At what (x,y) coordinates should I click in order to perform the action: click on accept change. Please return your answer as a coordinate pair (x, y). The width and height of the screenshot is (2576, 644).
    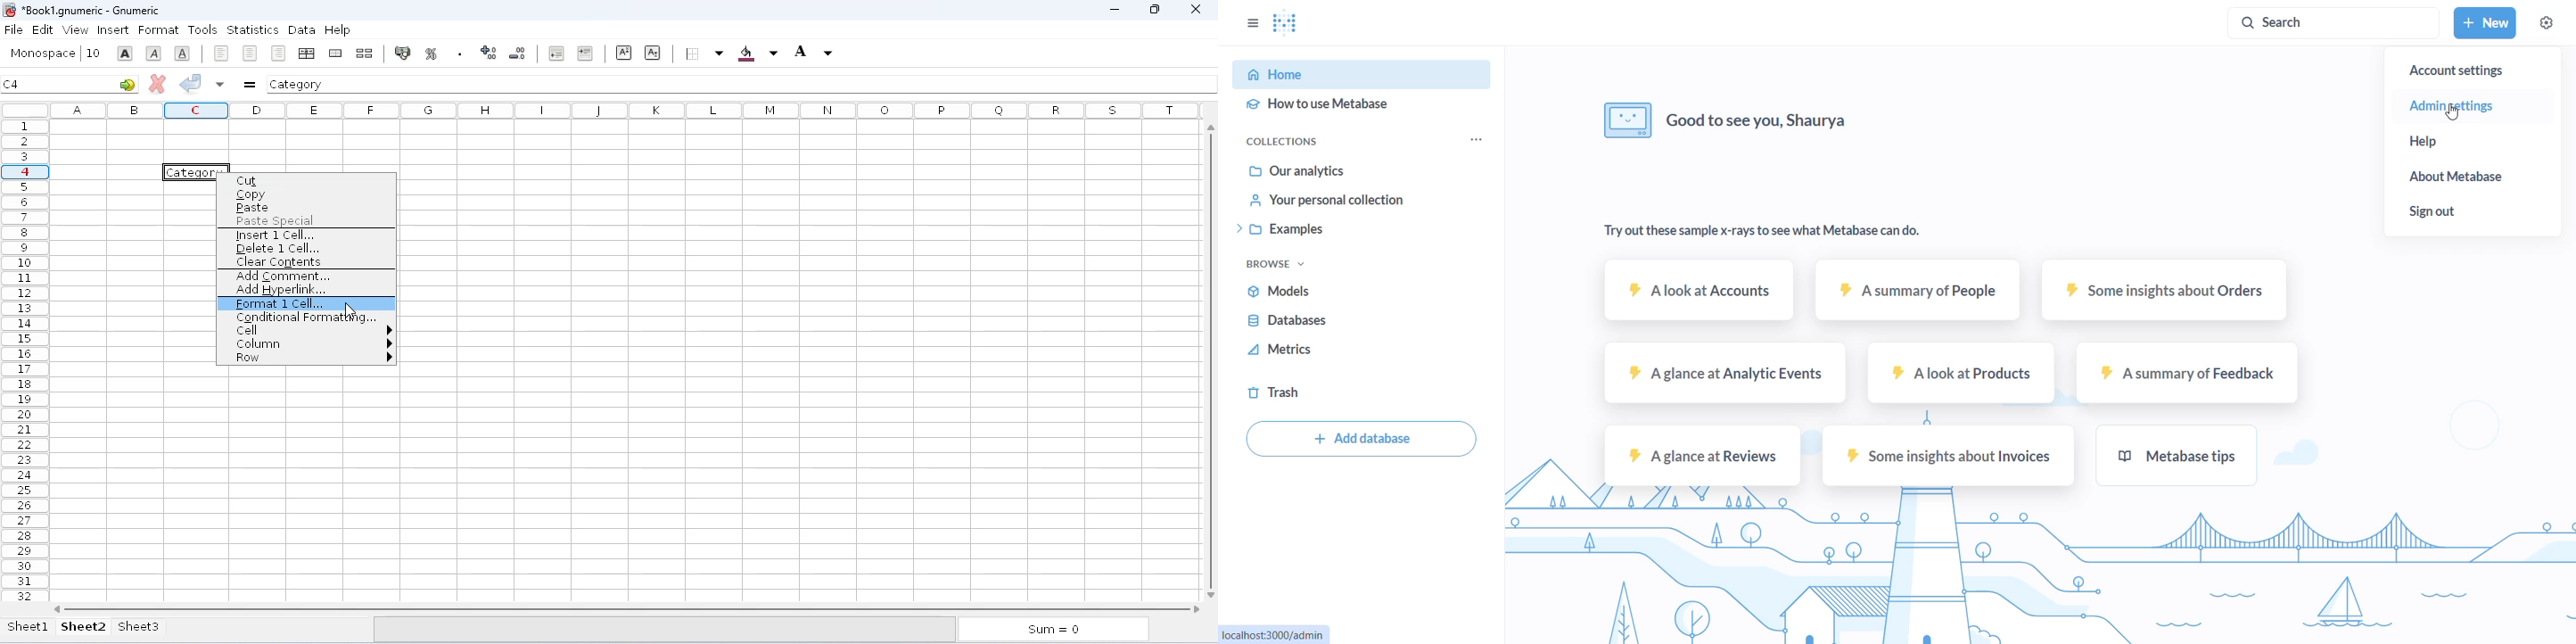
    Looking at the image, I should click on (191, 82).